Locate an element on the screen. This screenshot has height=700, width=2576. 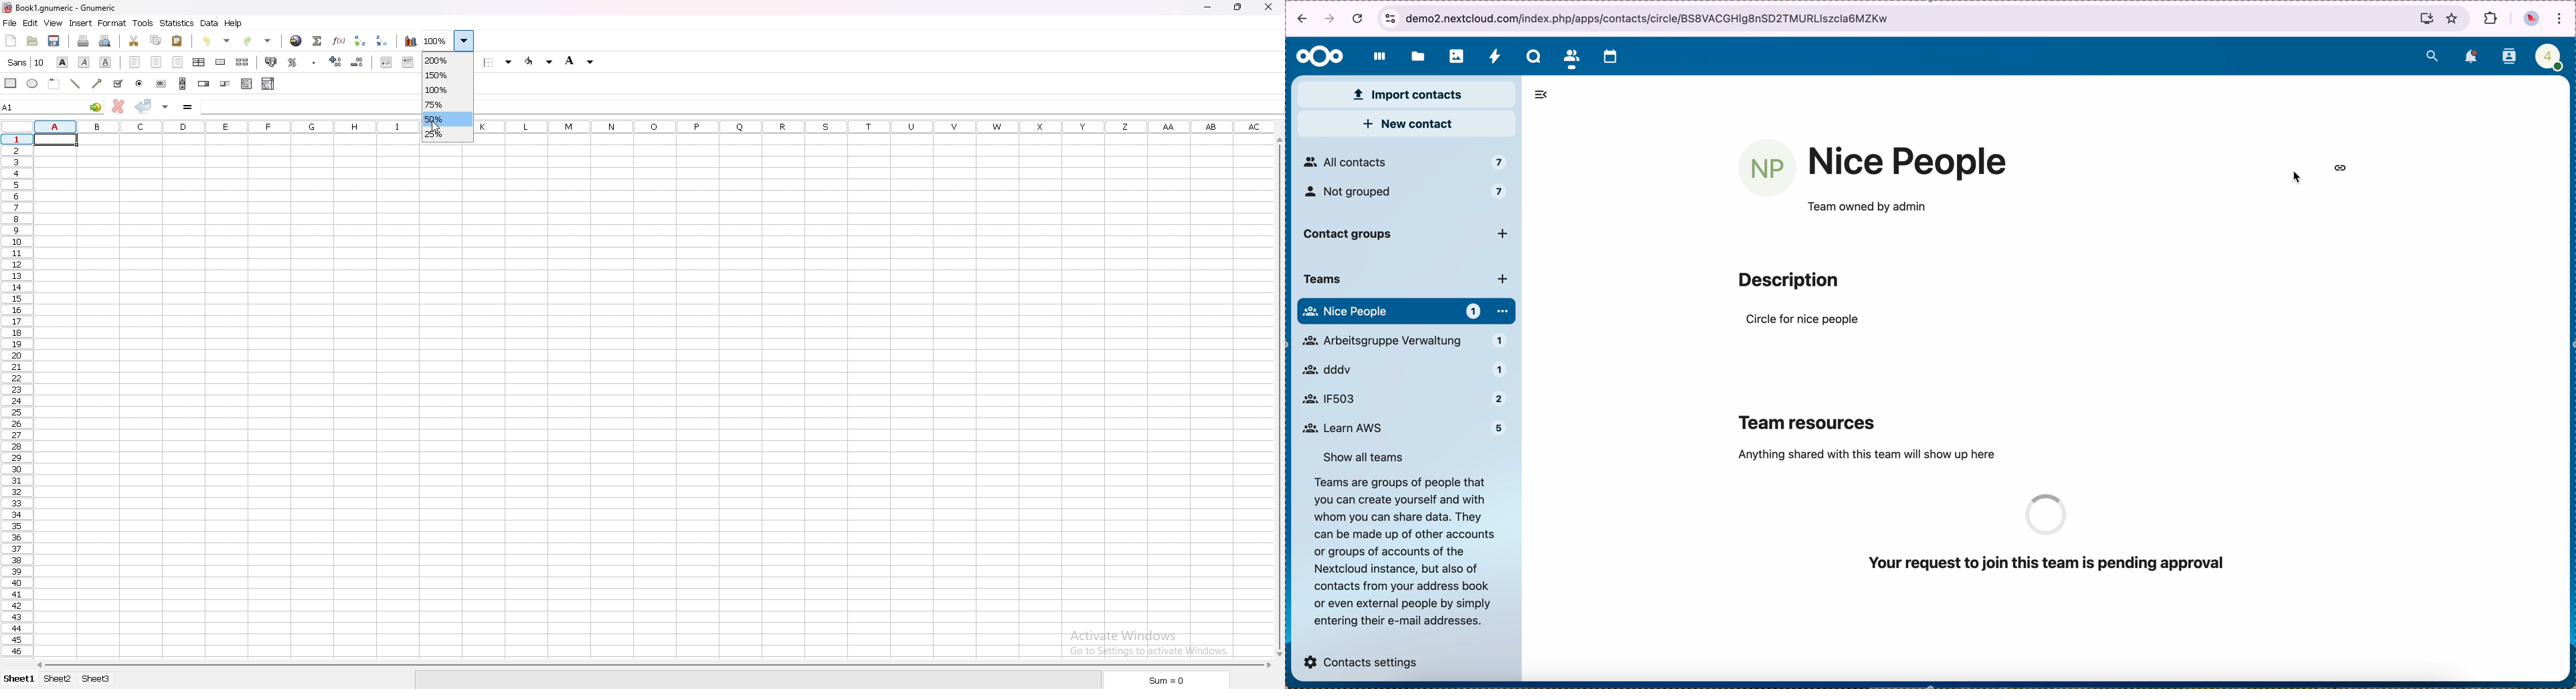
right align is located at coordinates (177, 62).